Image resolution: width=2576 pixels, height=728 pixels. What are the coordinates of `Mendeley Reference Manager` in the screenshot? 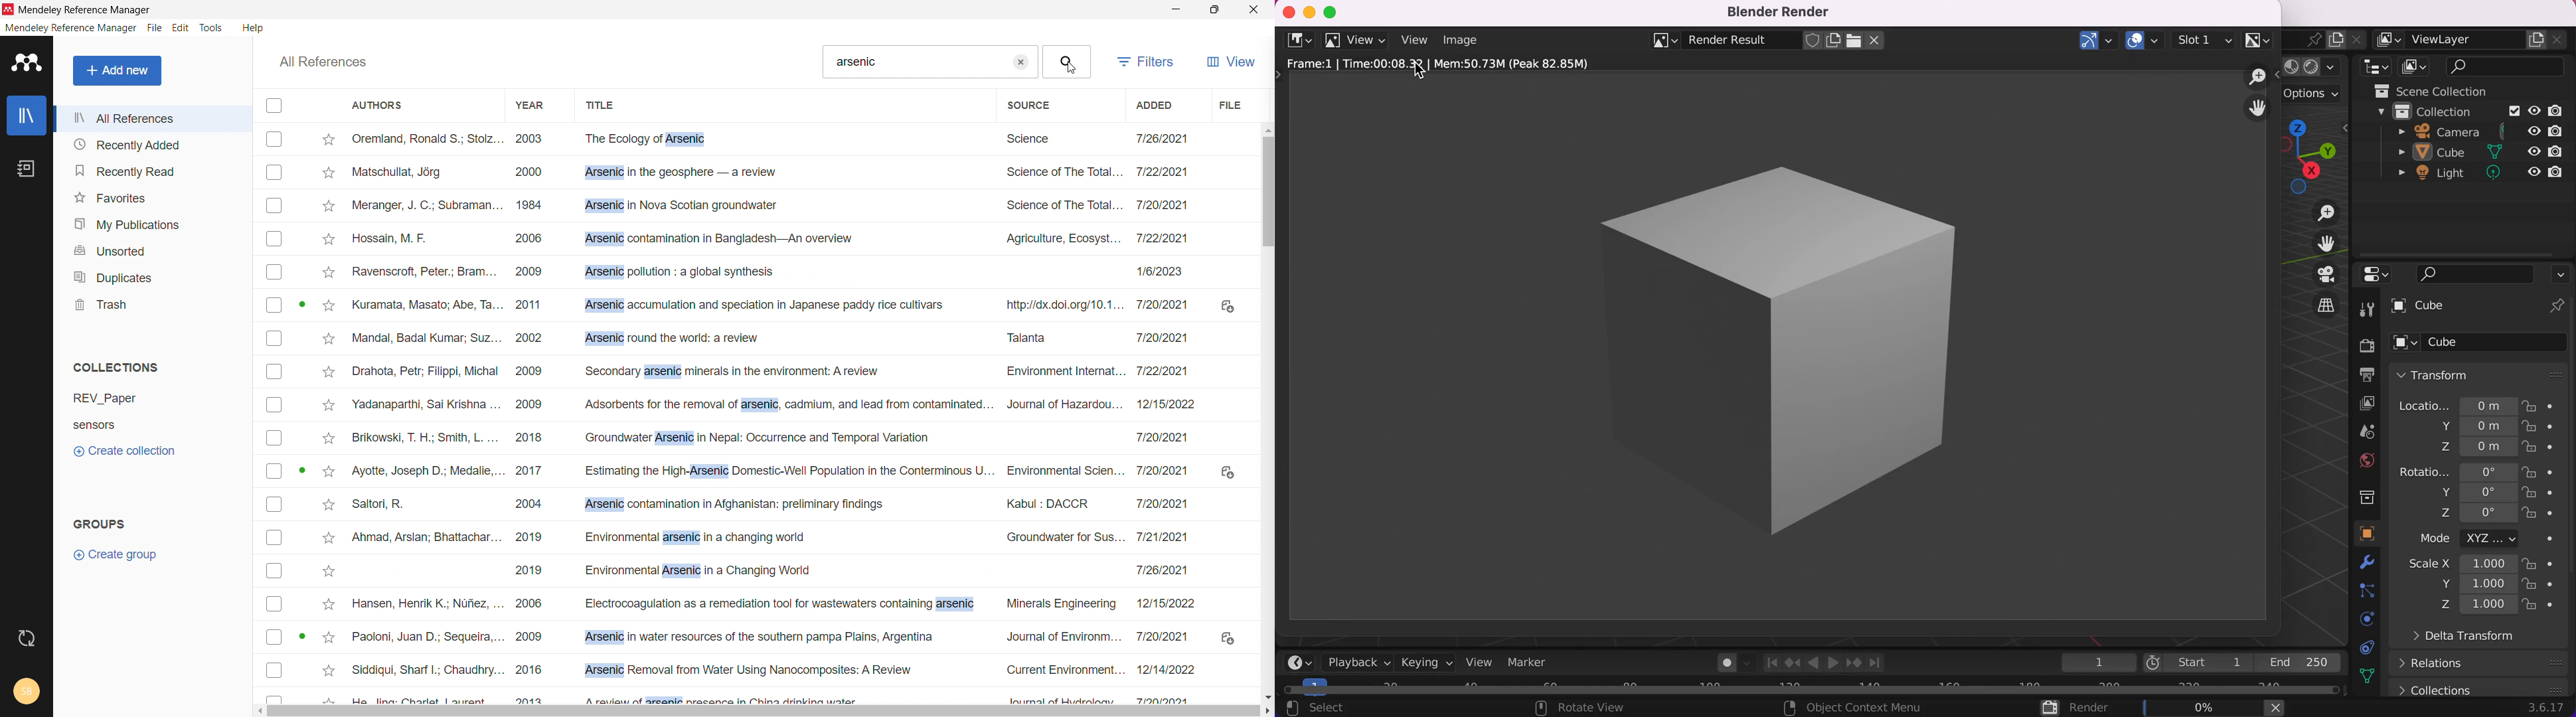 It's located at (84, 10).